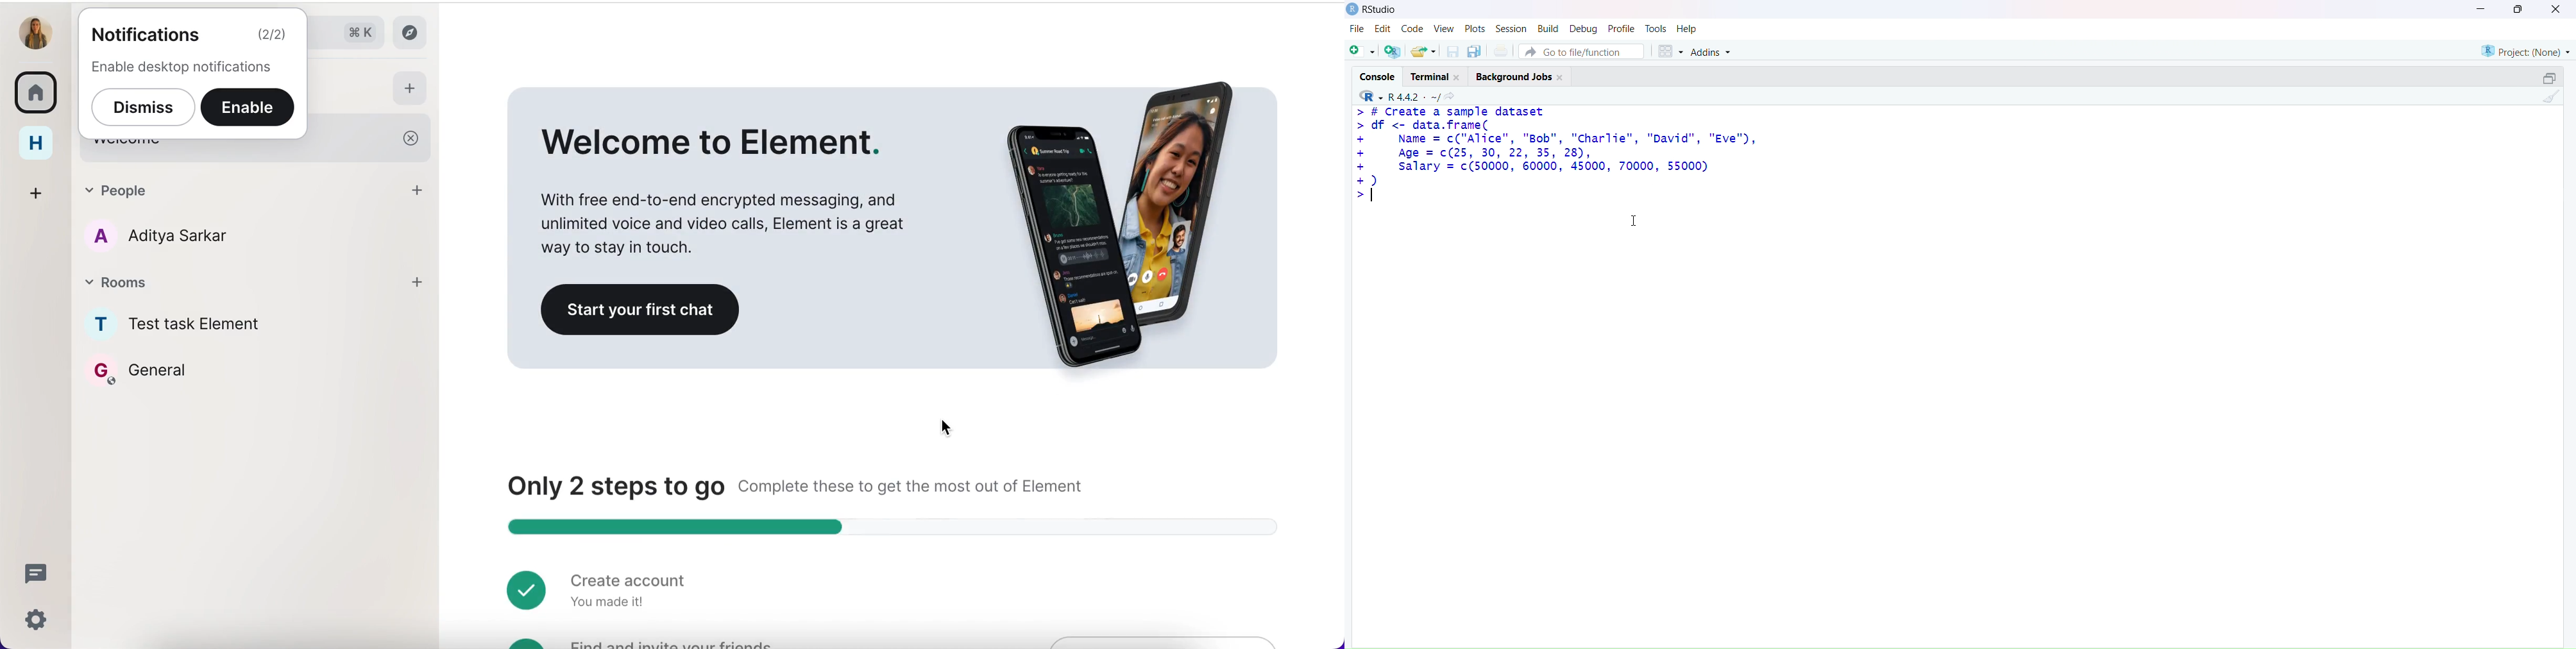 This screenshot has width=2576, height=672. What do you see at coordinates (36, 33) in the screenshot?
I see `user` at bounding box center [36, 33].